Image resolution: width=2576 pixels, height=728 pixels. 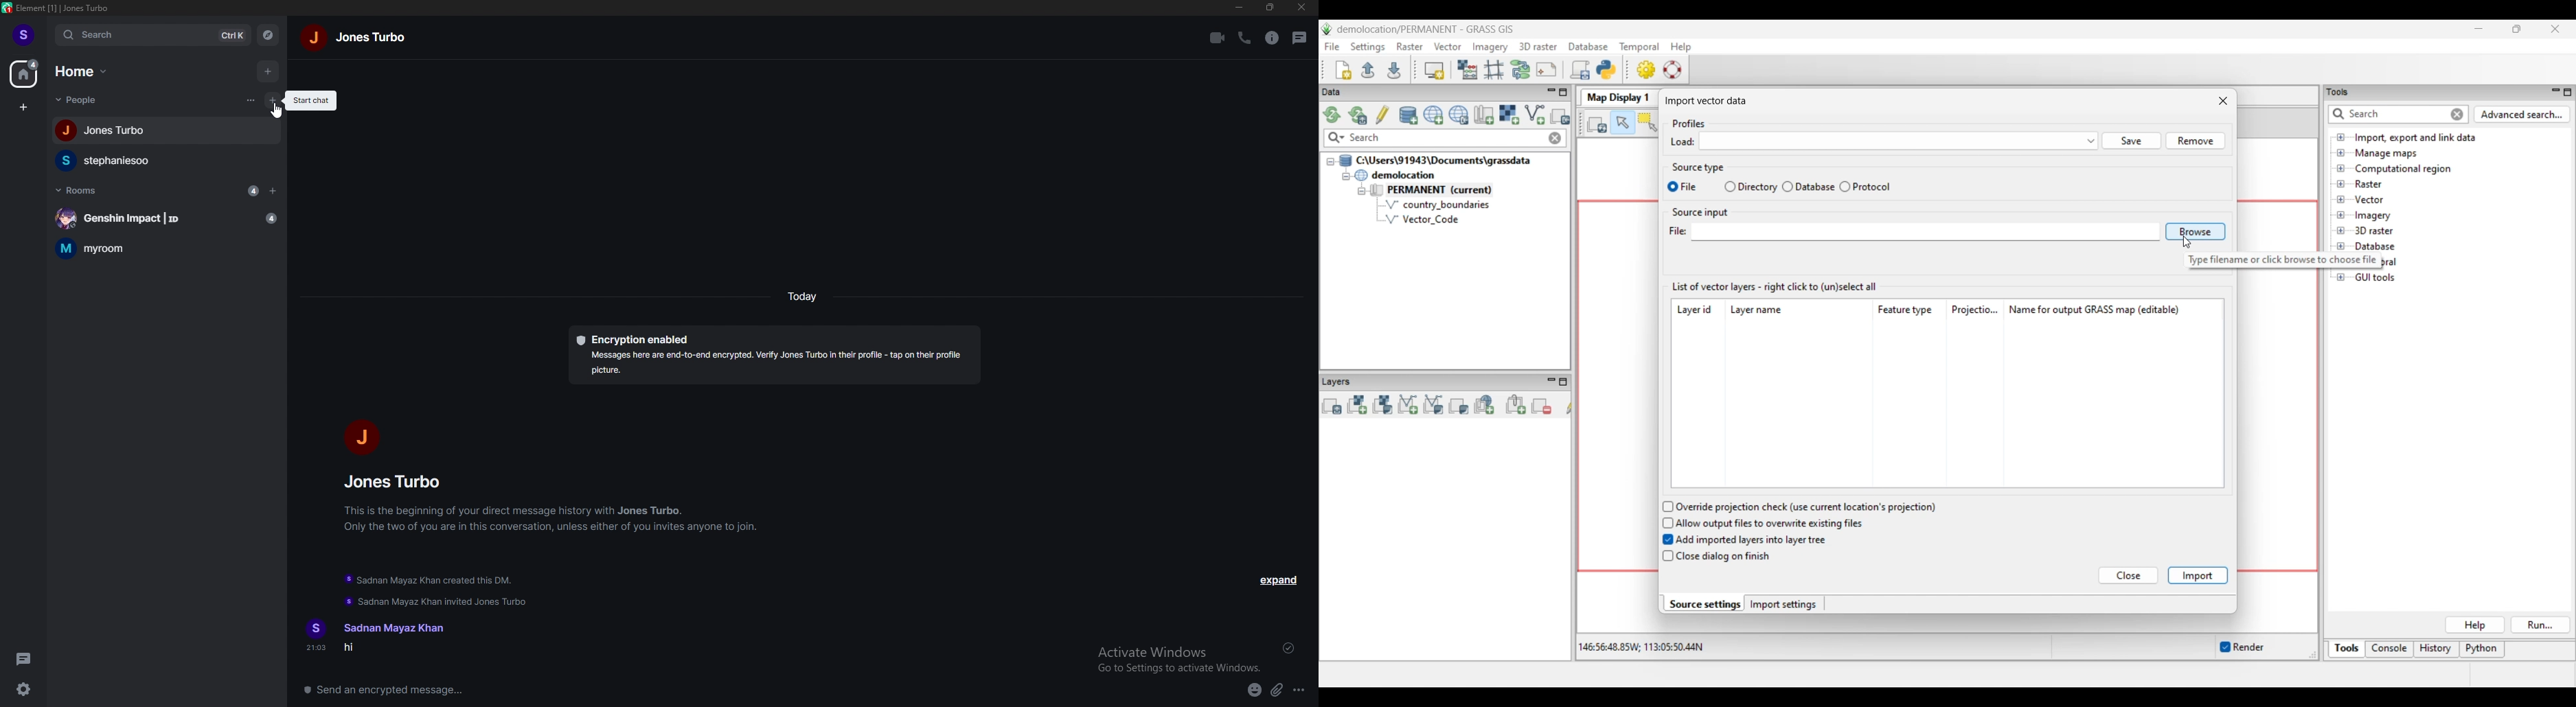 I want to click on j, so click(x=316, y=41).